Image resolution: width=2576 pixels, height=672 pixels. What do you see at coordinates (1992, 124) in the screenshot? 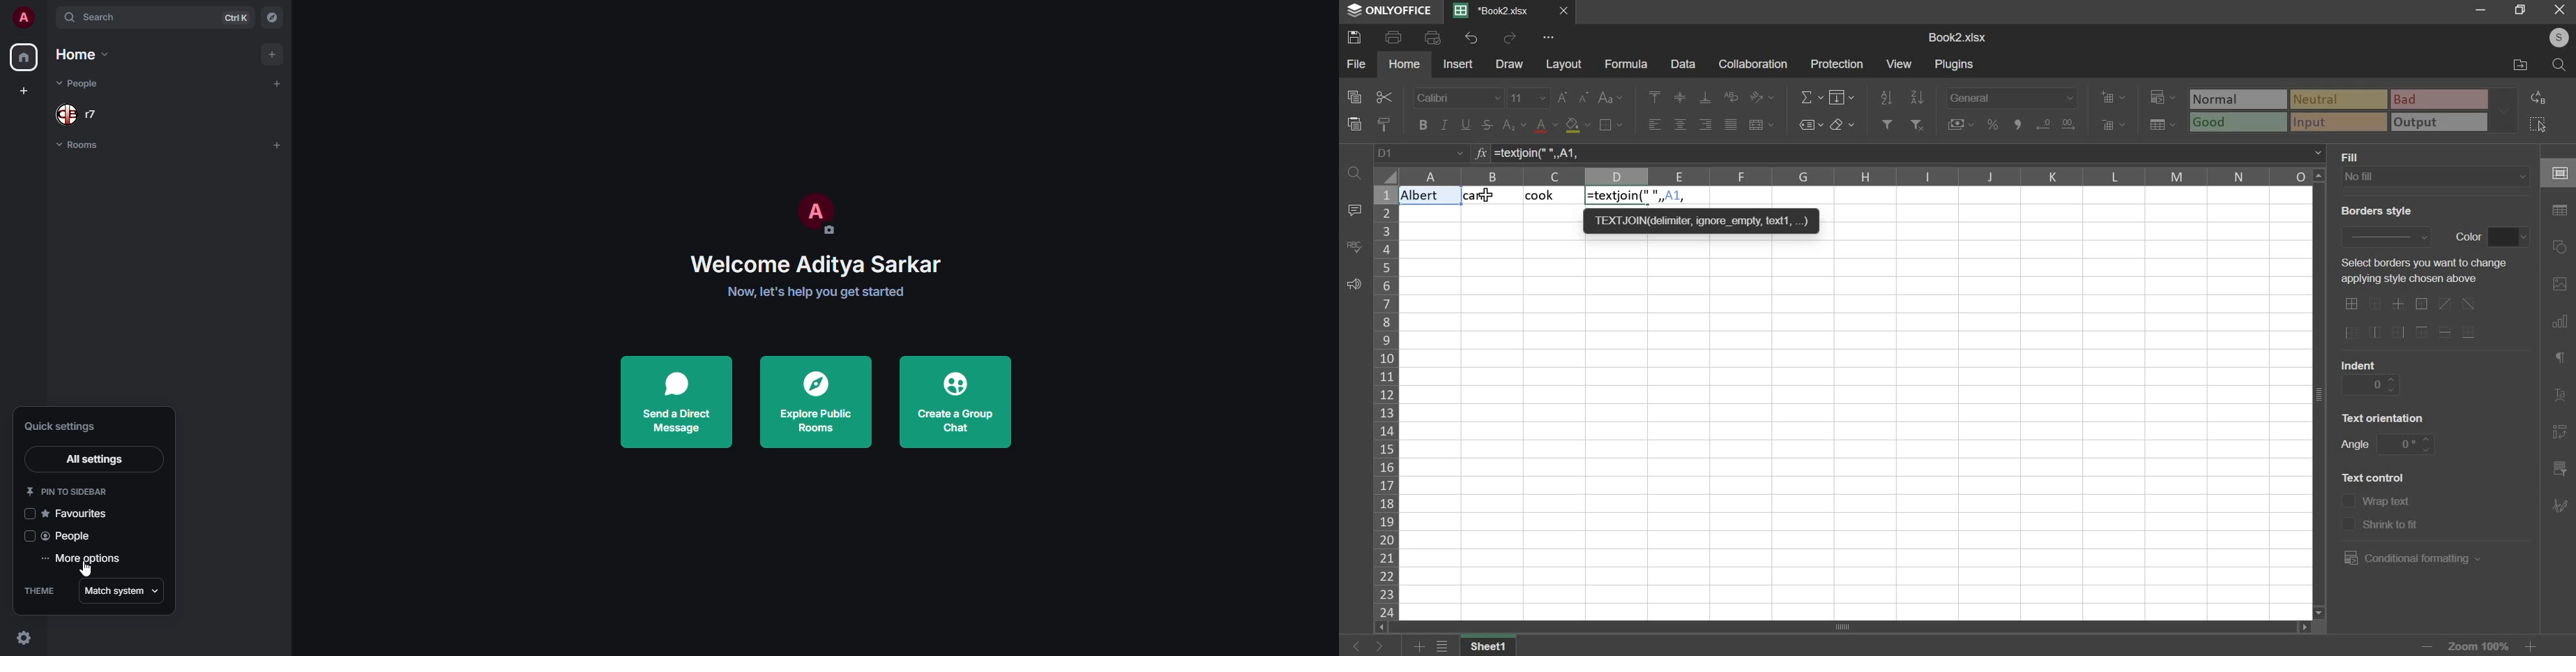
I see `percentage` at bounding box center [1992, 124].